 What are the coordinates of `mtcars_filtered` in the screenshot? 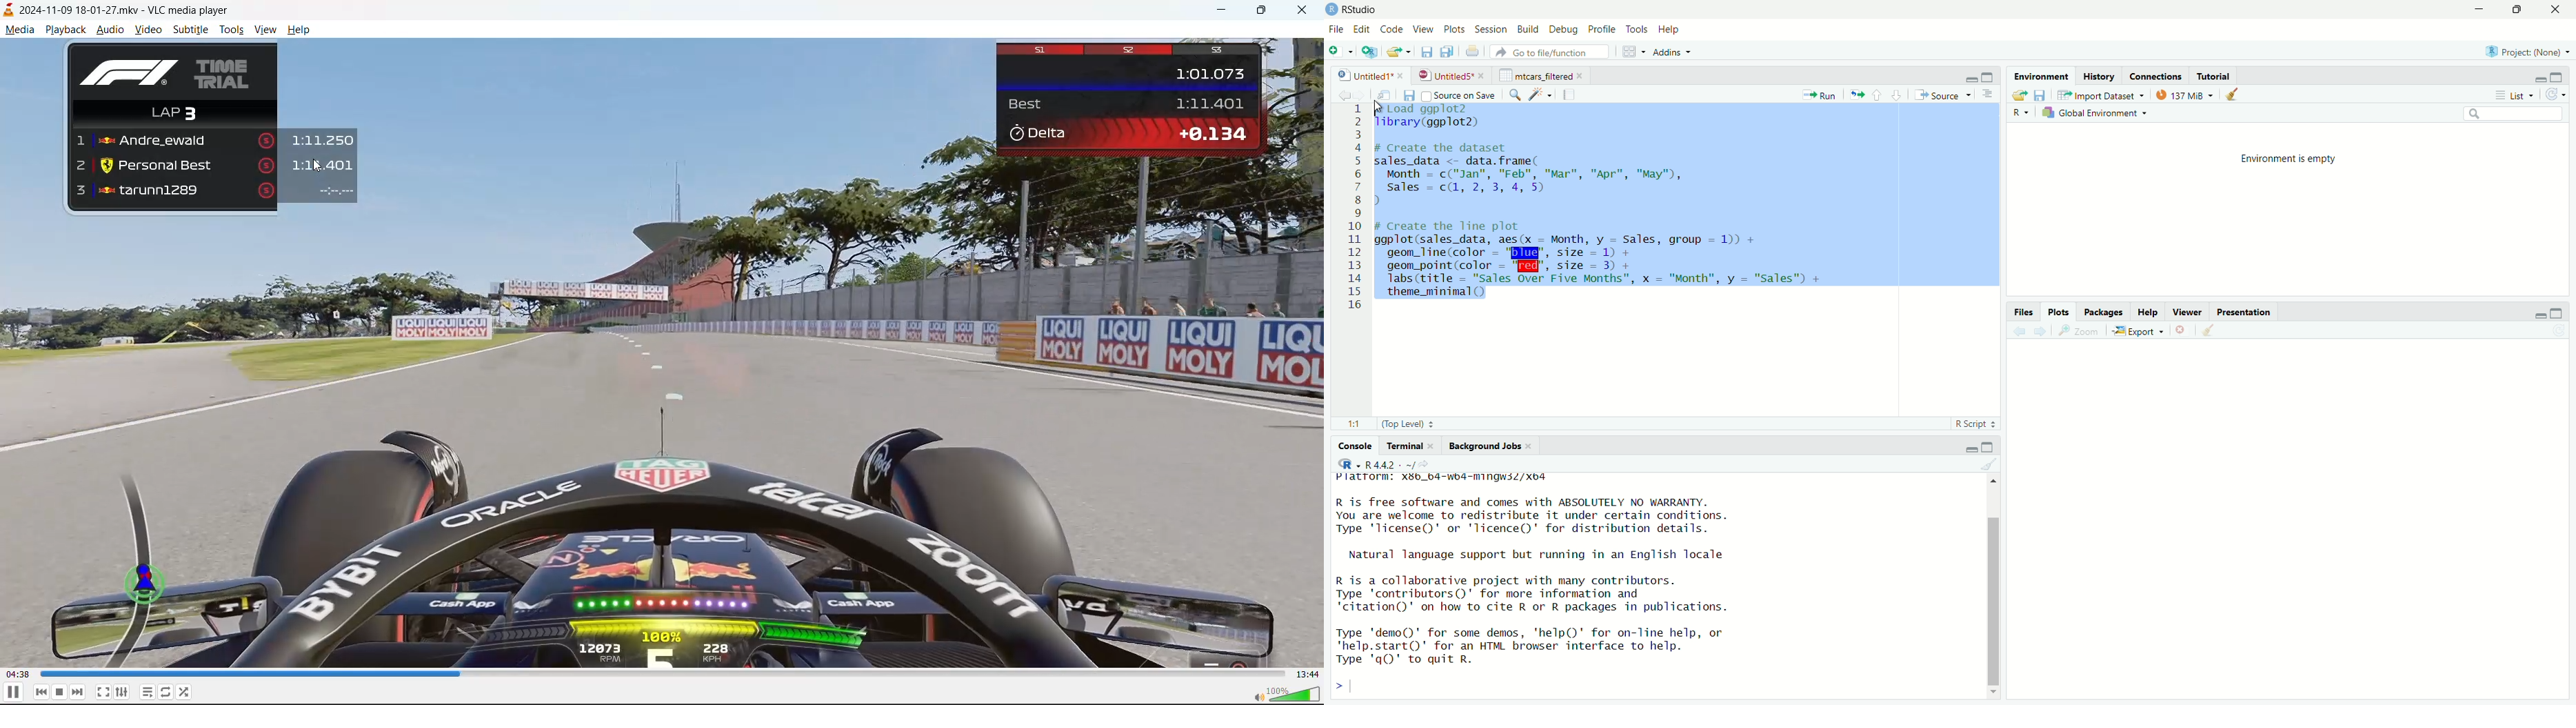 It's located at (1536, 76).